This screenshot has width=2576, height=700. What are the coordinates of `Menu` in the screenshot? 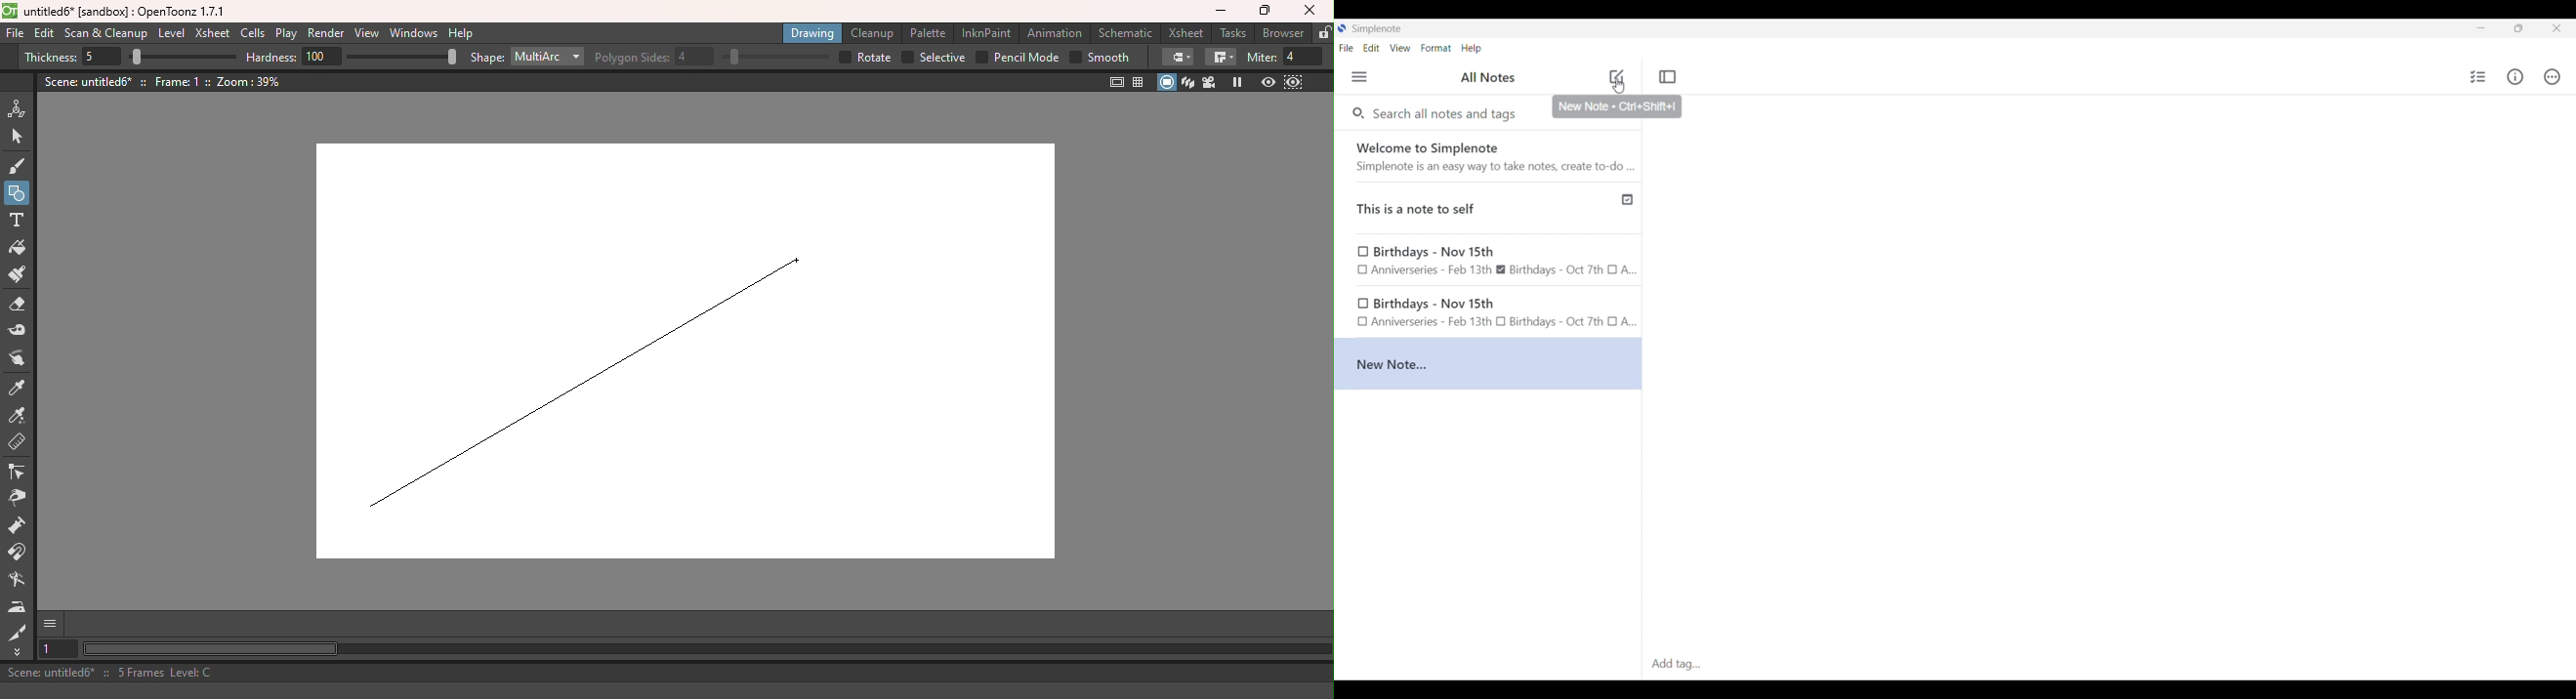 It's located at (1359, 76).